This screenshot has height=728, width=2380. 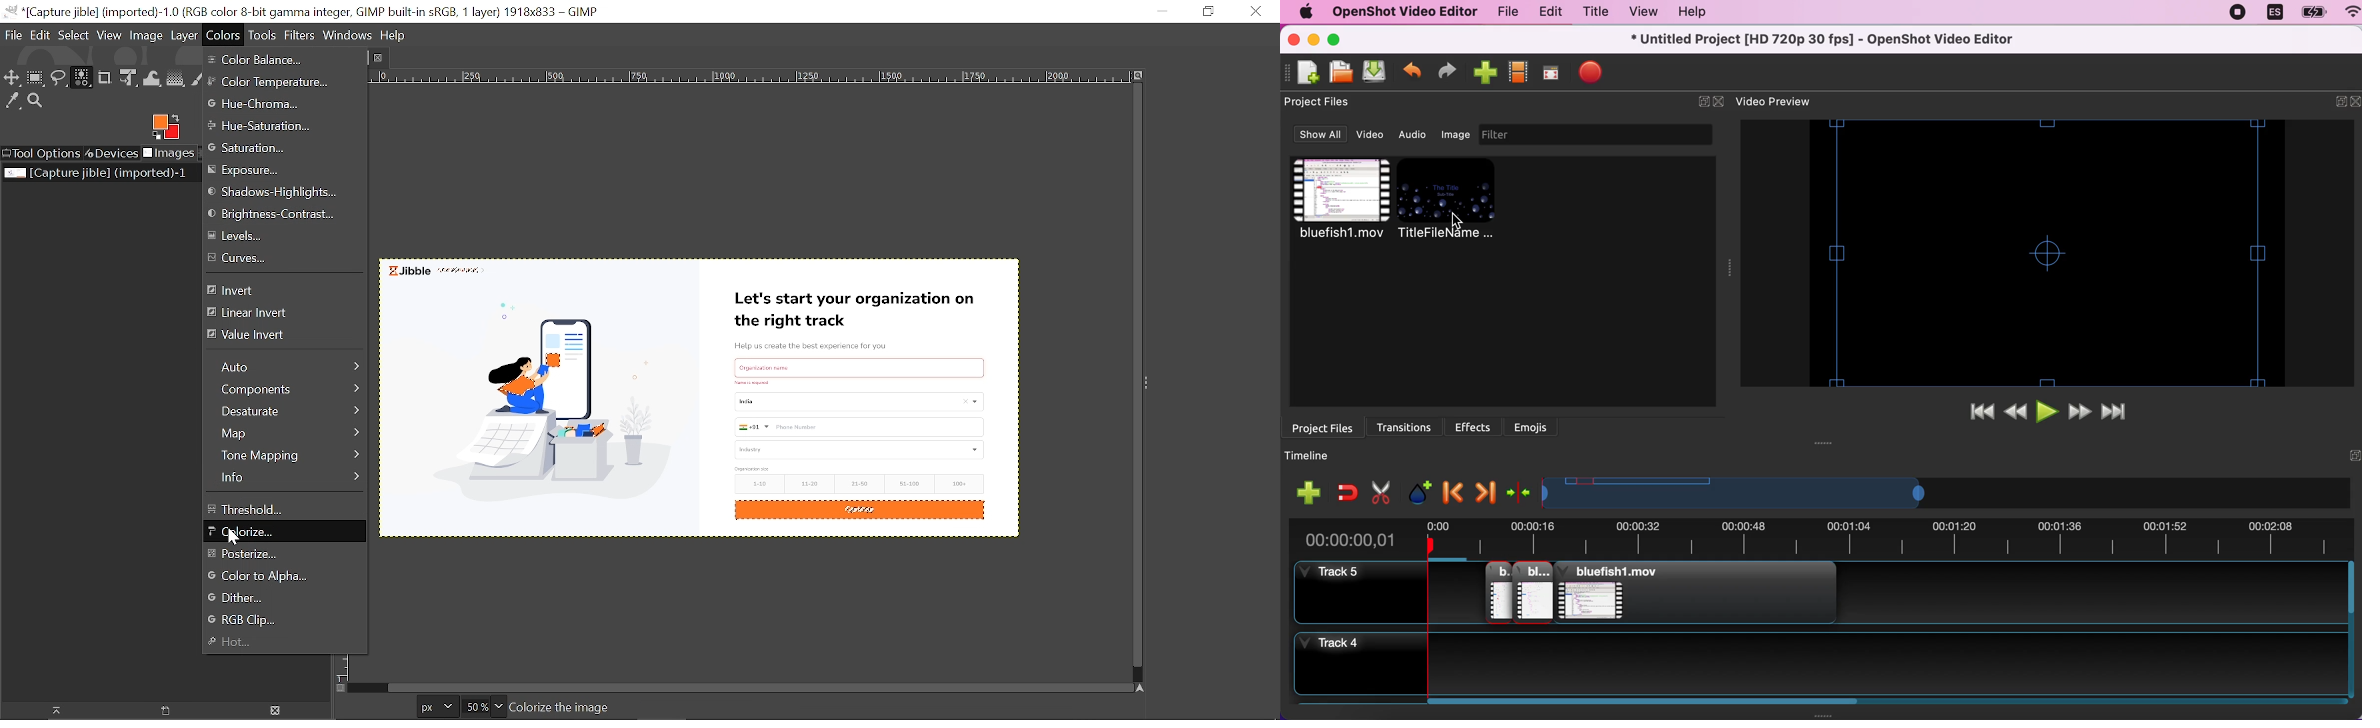 I want to click on audio, so click(x=1416, y=135).